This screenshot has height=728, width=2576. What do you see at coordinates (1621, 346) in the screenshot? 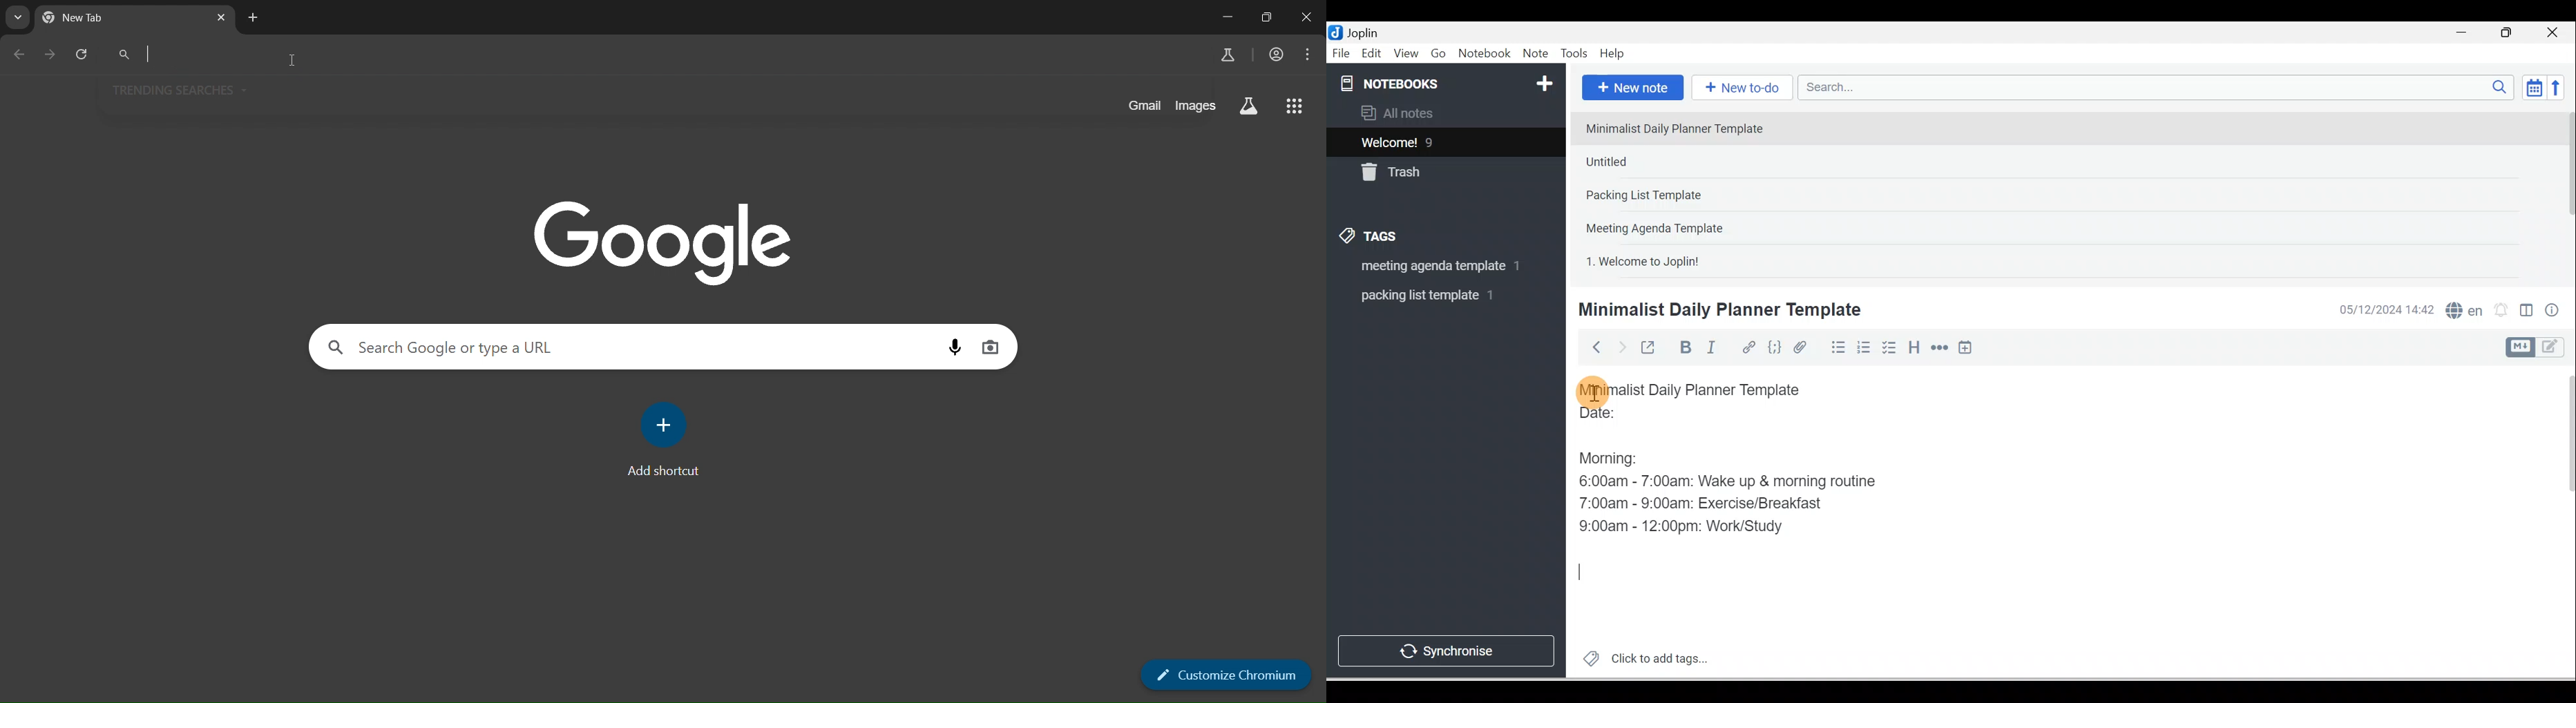
I see `Forward` at bounding box center [1621, 346].